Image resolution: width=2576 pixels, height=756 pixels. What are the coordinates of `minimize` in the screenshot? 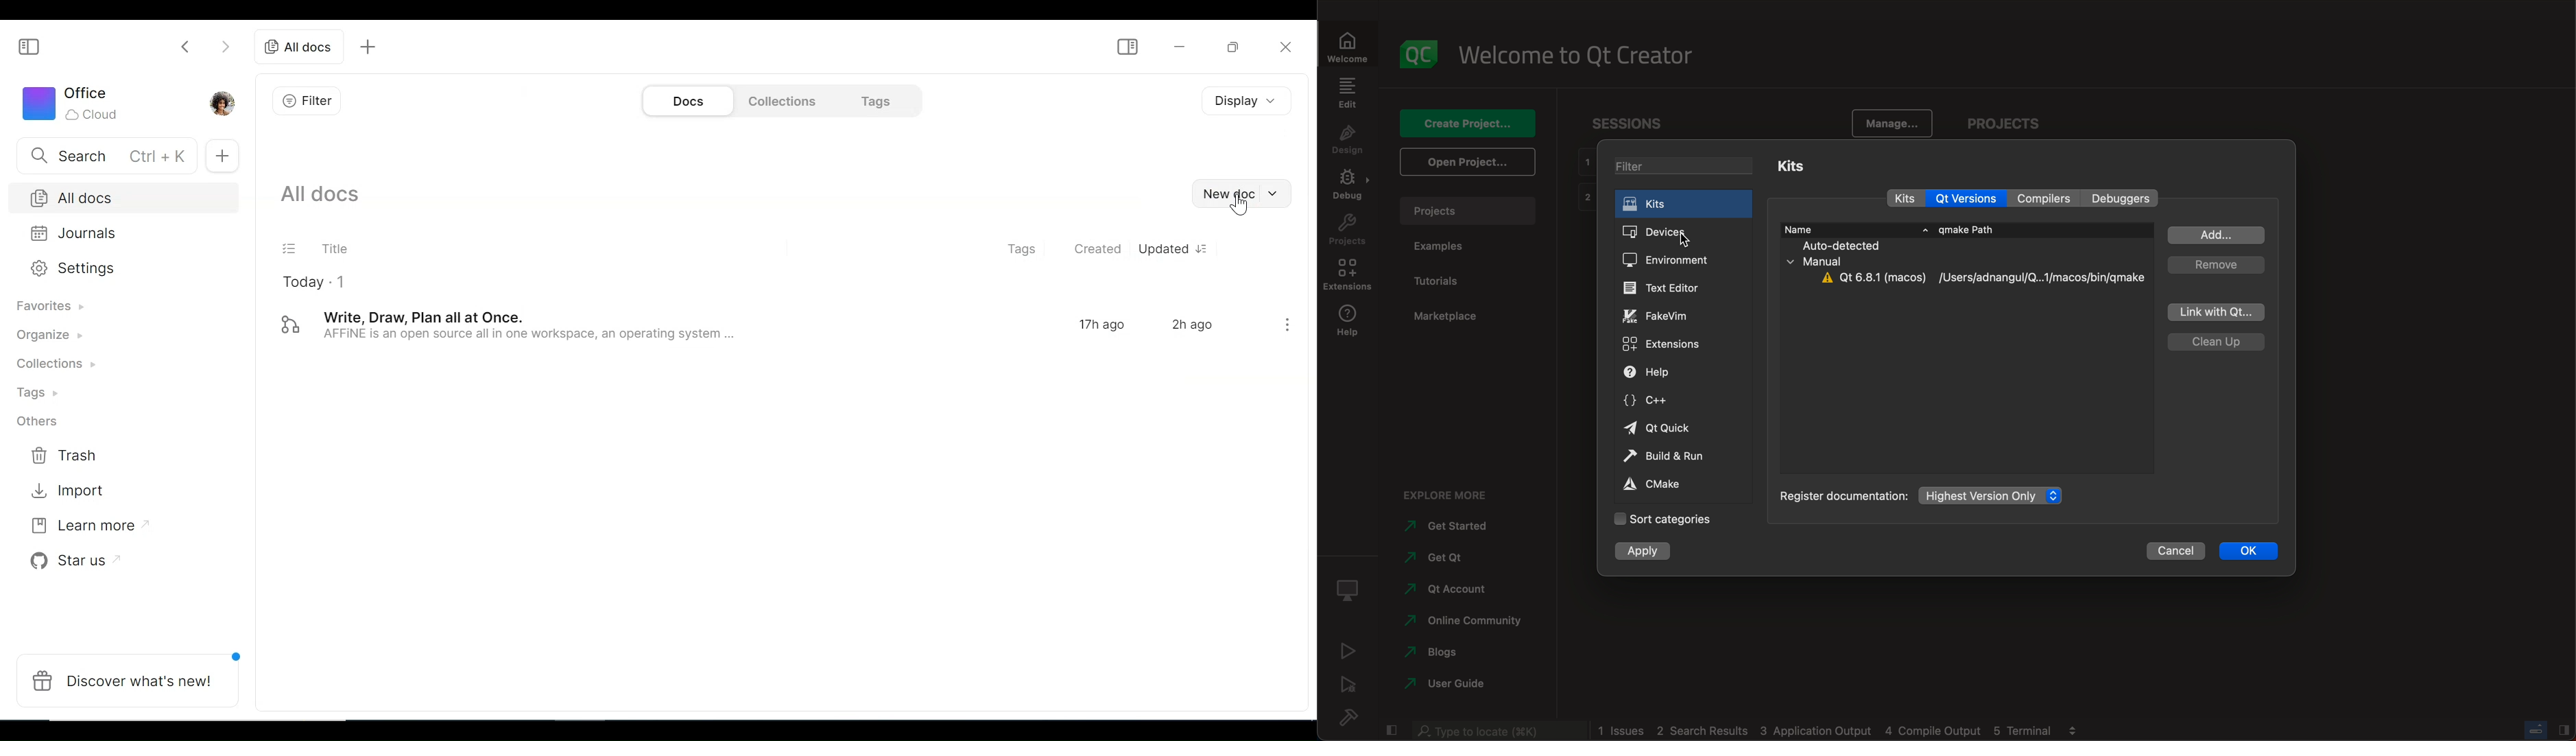 It's located at (1179, 45).